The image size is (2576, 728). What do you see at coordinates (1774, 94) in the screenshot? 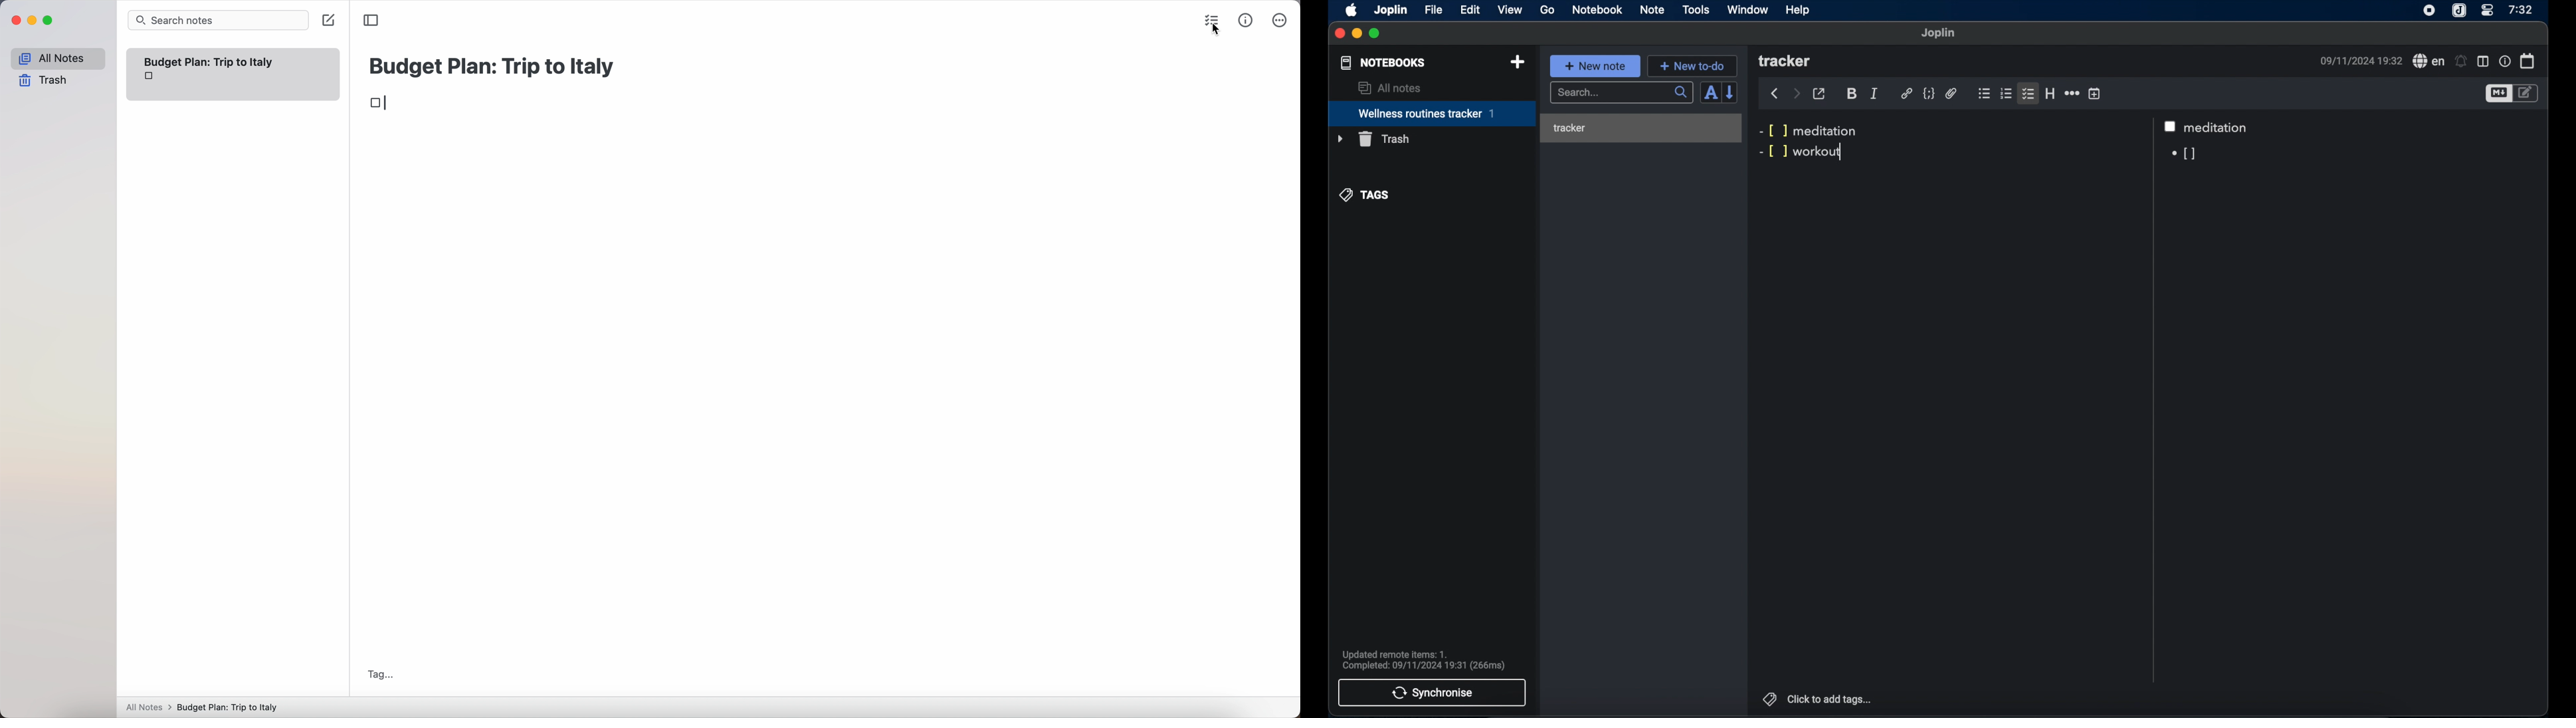
I see `back` at bounding box center [1774, 94].